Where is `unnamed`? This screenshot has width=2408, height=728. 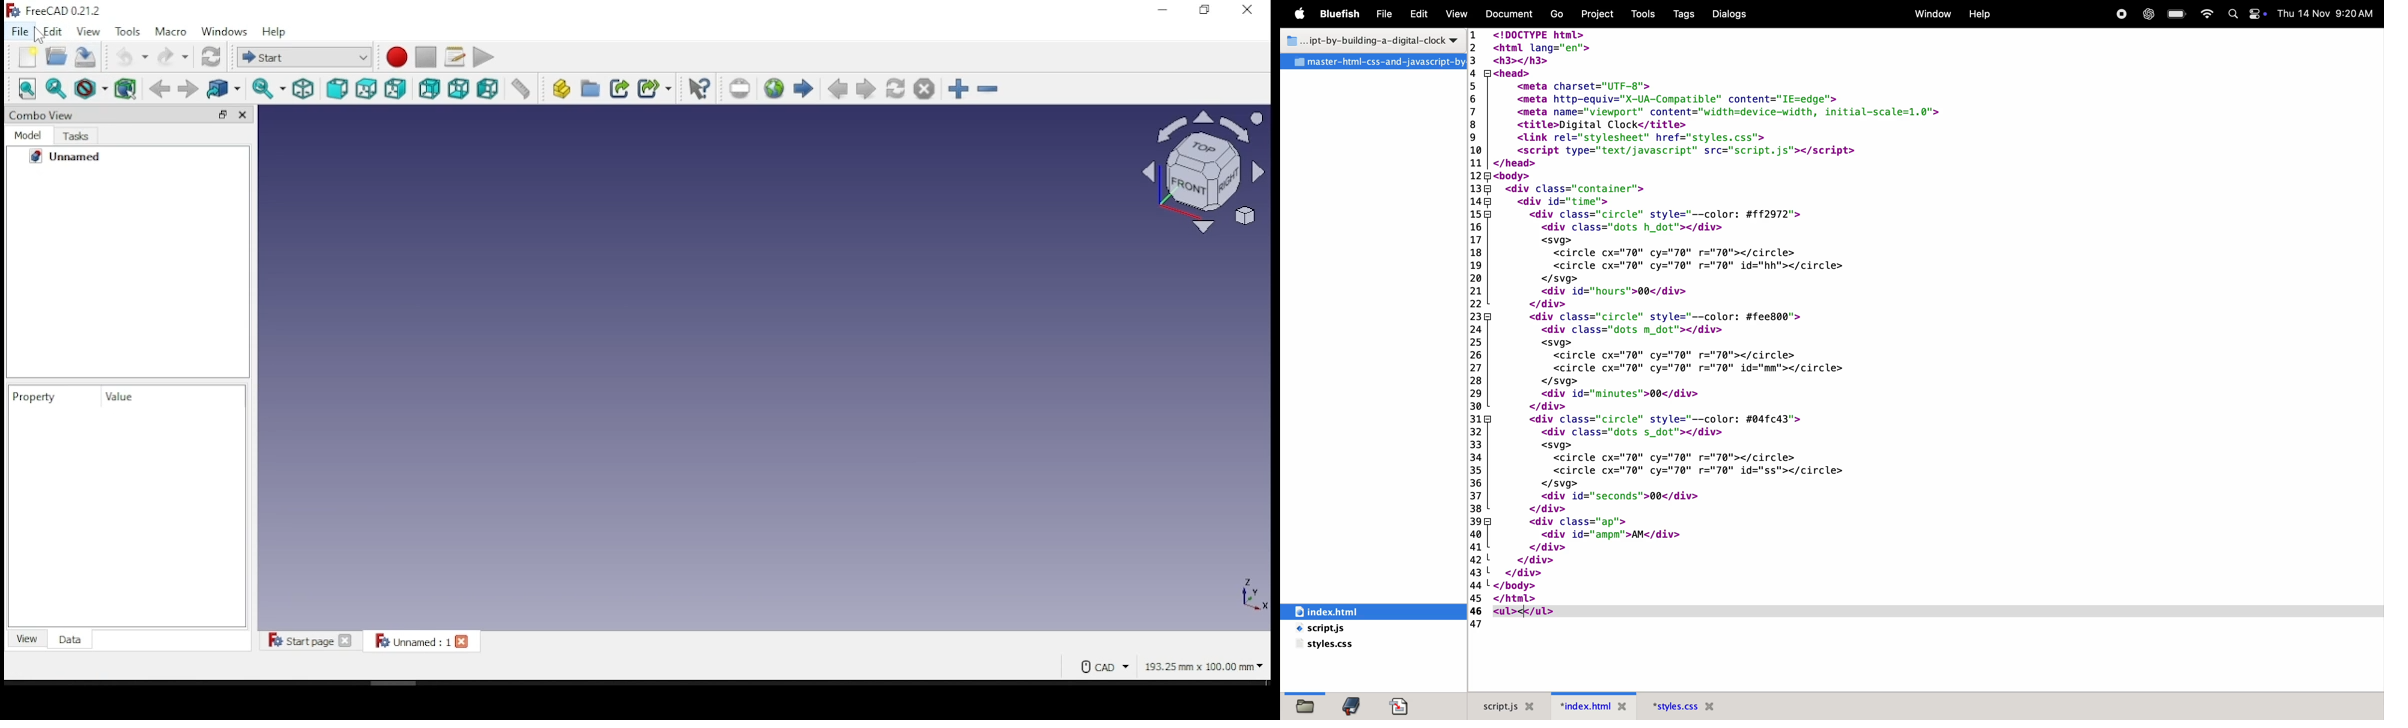 unnamed is located at coordinates (80, 159).